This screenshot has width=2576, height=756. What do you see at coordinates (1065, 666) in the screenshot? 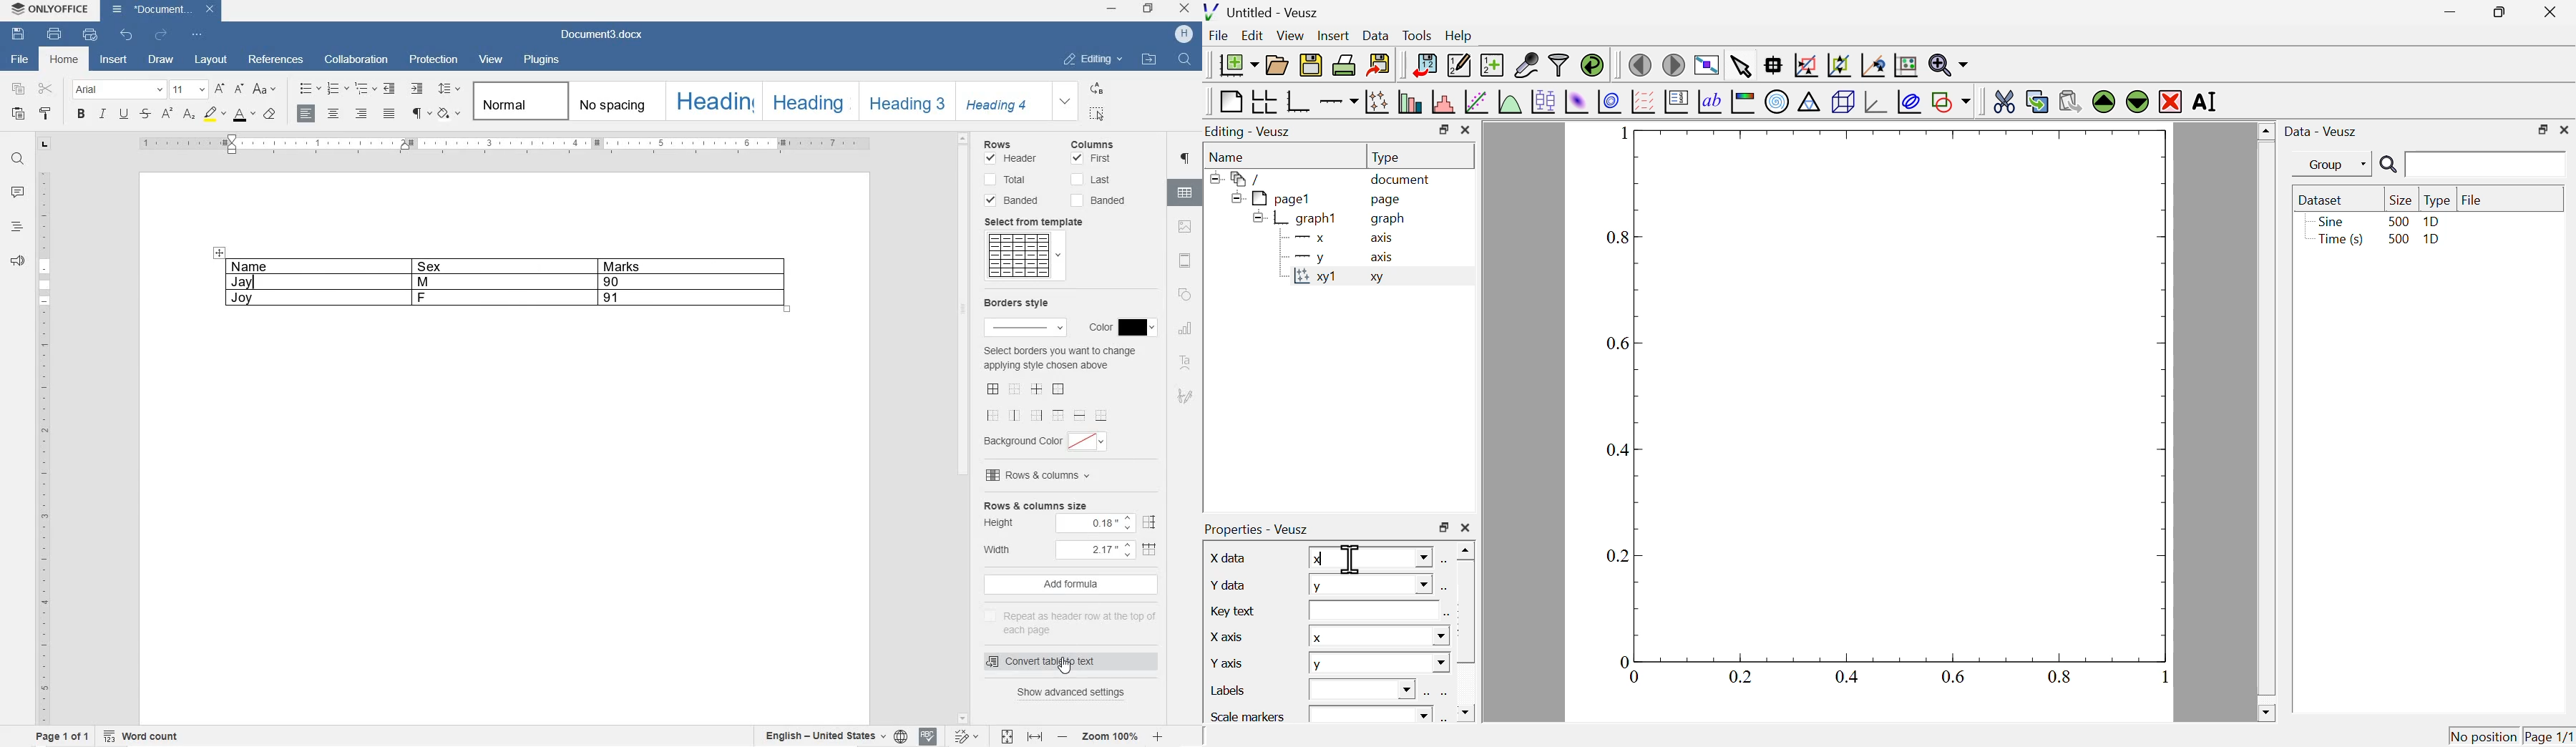
I see `CURSOR` at bounding box center [1065, 666].